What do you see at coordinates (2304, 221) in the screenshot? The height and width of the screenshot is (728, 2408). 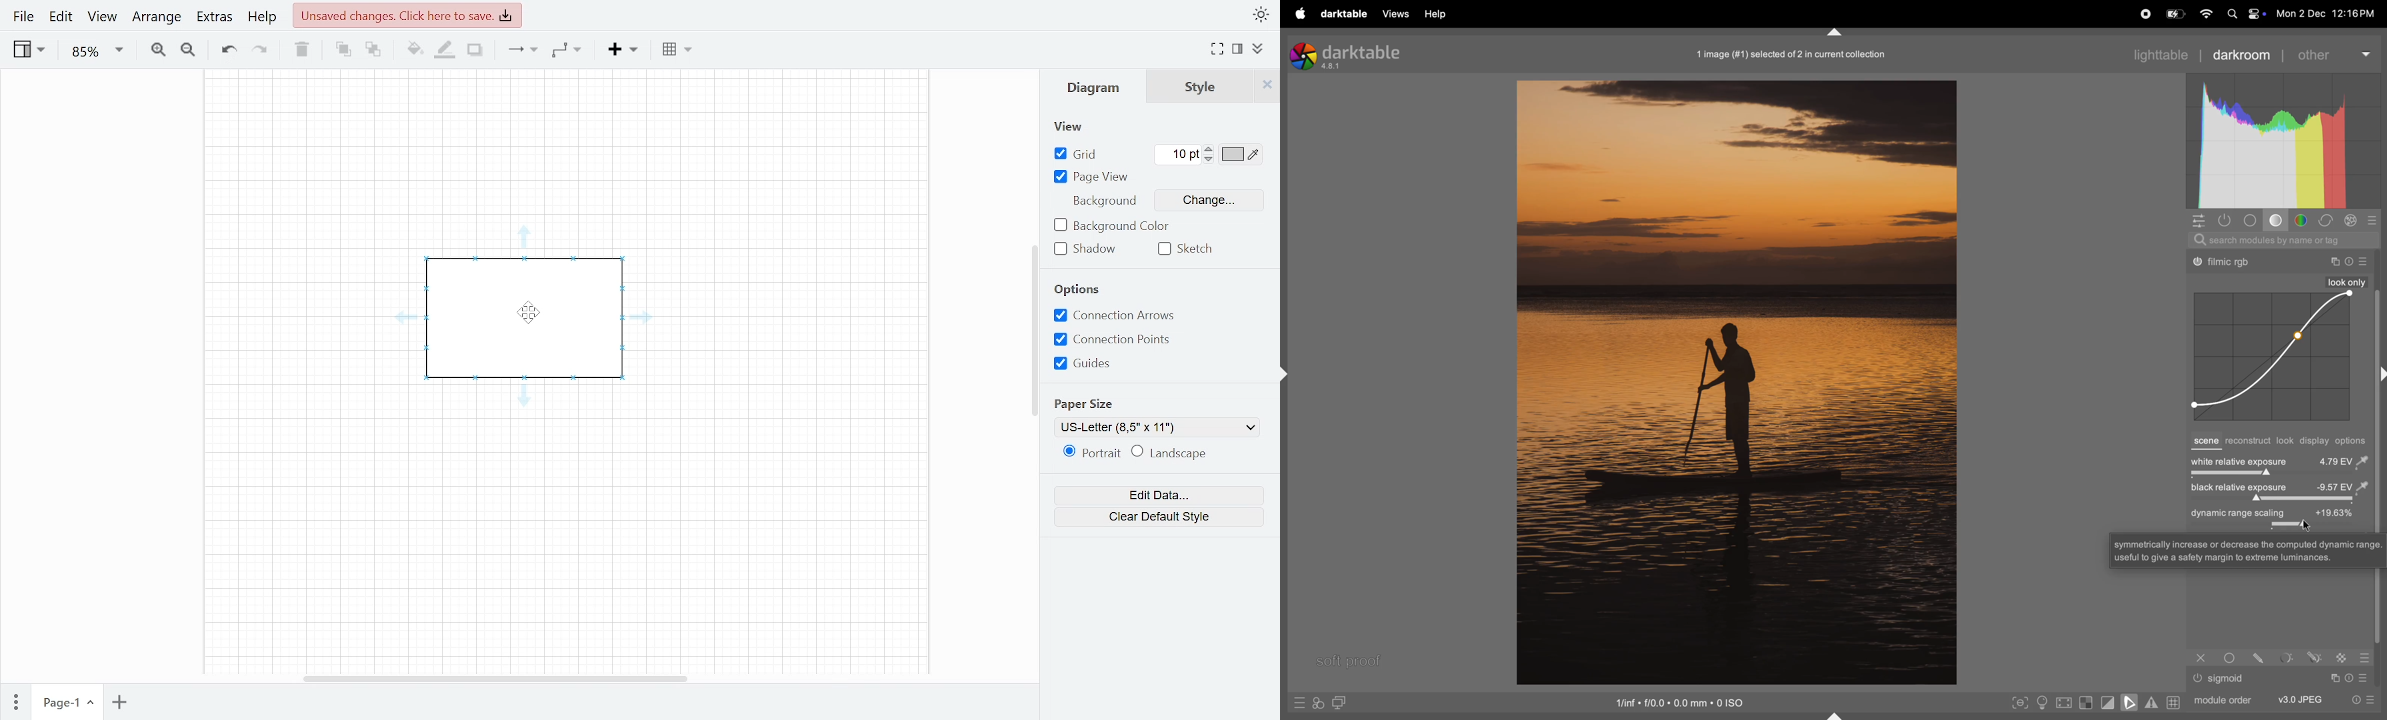 I see `color` at bounding box center [2304, 221].